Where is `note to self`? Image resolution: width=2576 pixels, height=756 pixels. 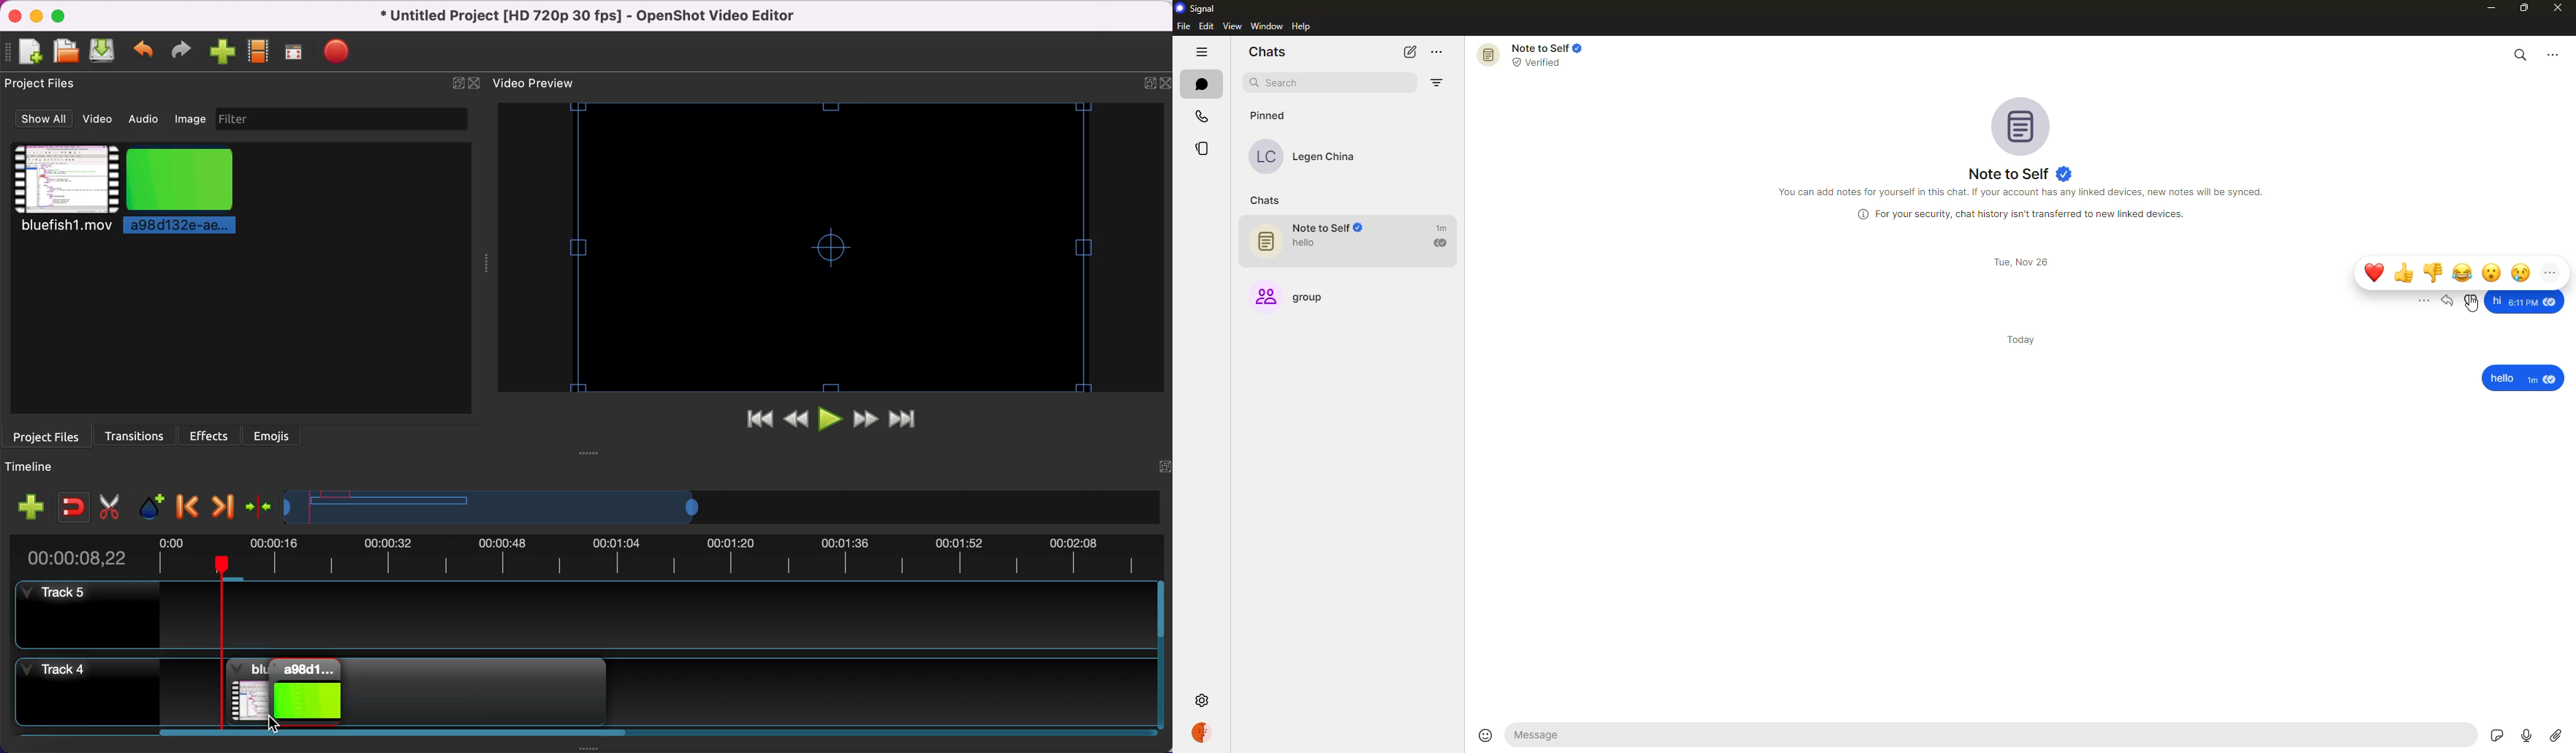
note to self is located at coordinates (1535, 54).